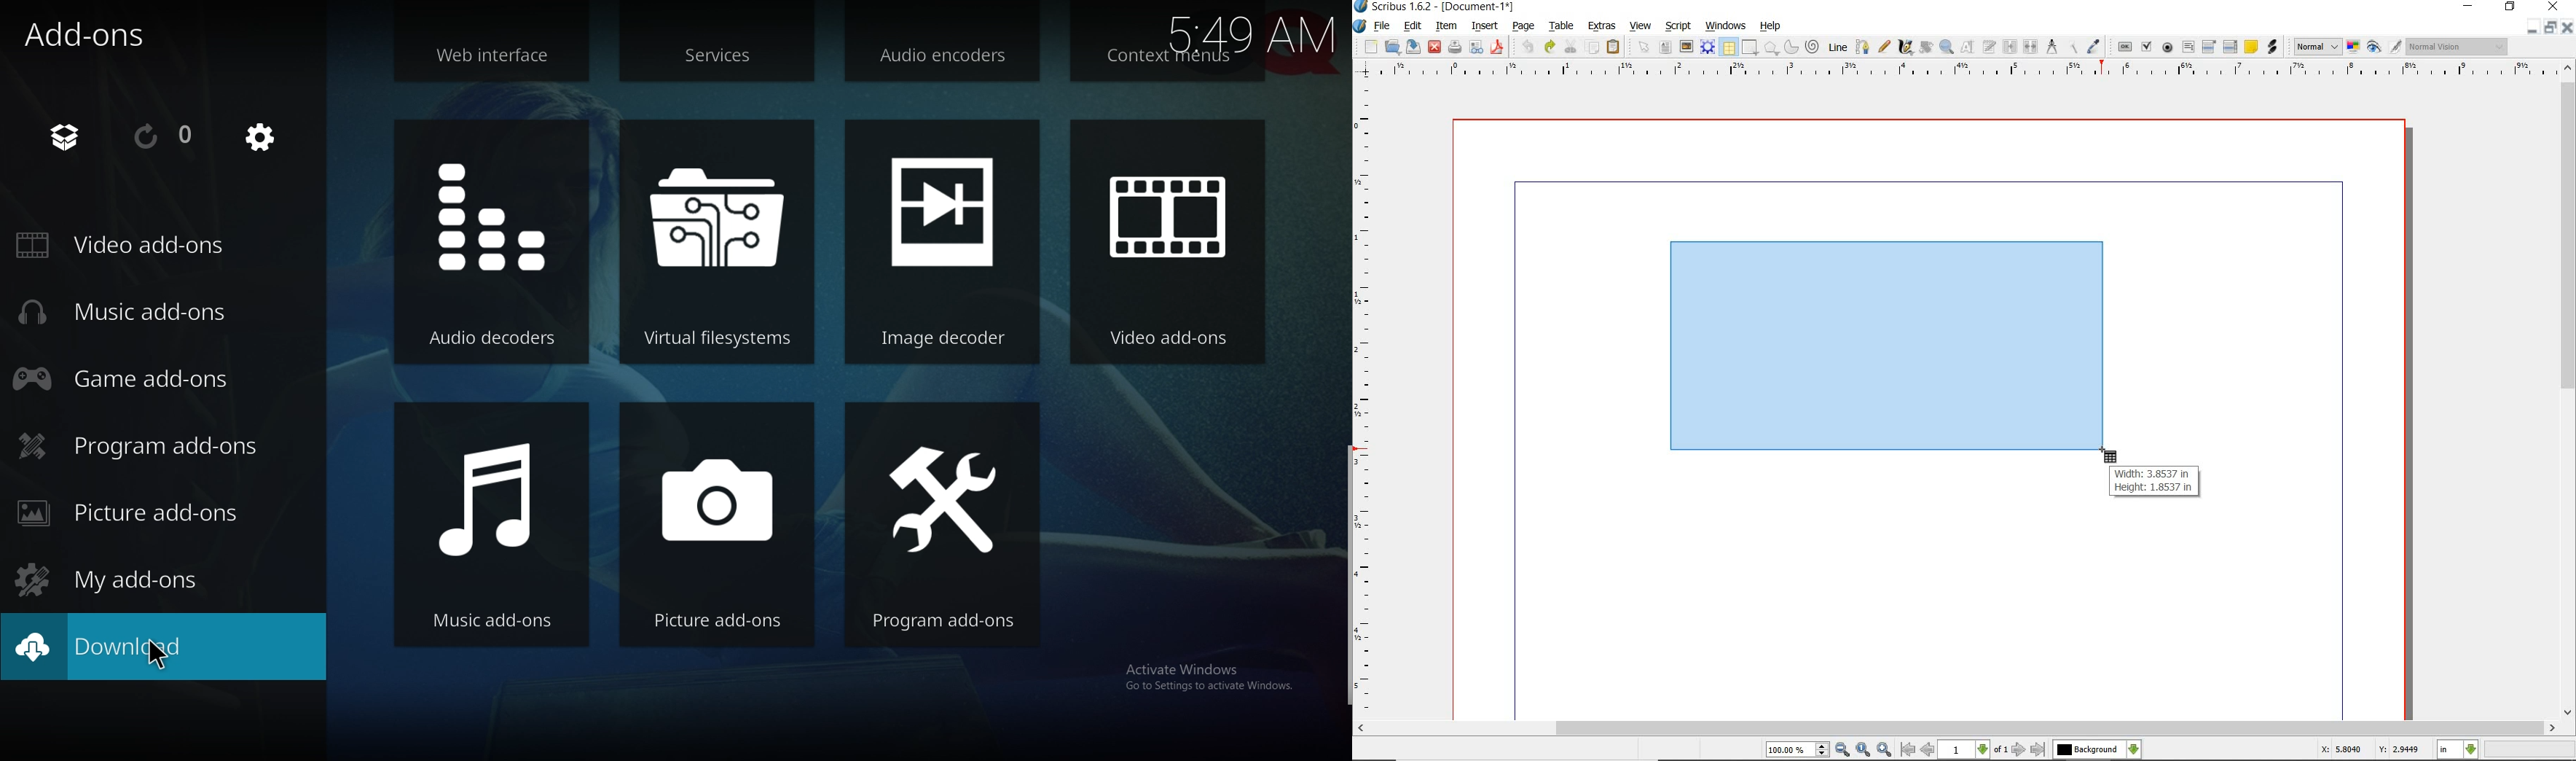  Describe the element at coordinates (1842, 750) in the screenshot. I see `zoom out` at that location.